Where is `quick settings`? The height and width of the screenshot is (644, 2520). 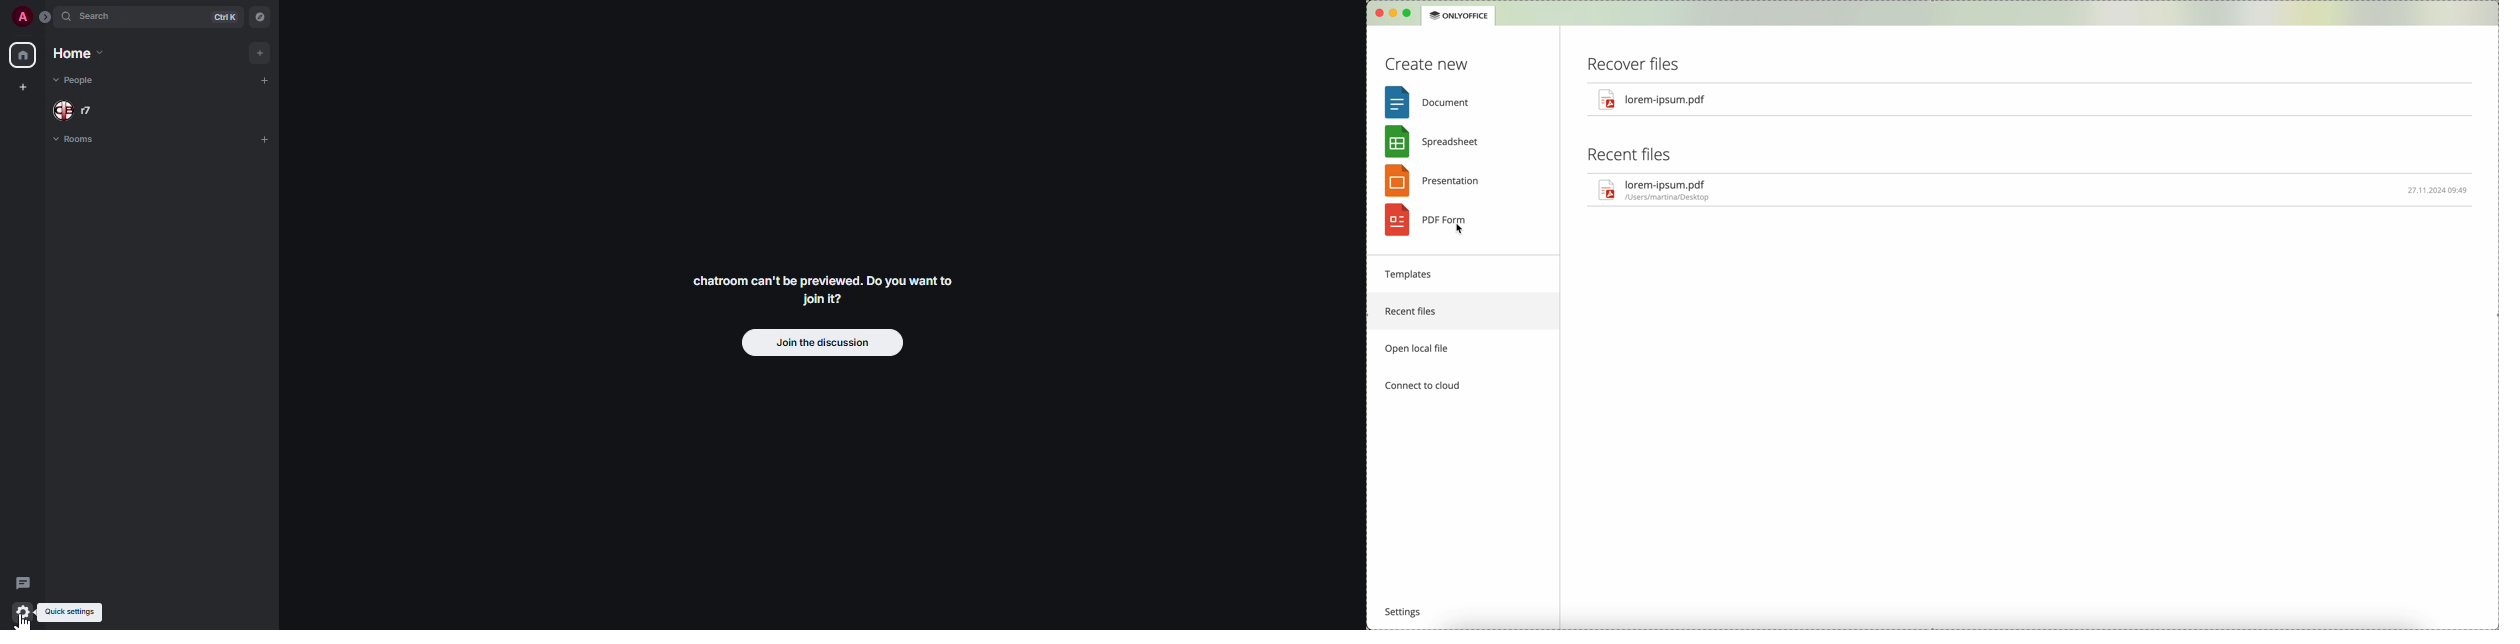 quick settings is located at coordinates (74, 610).